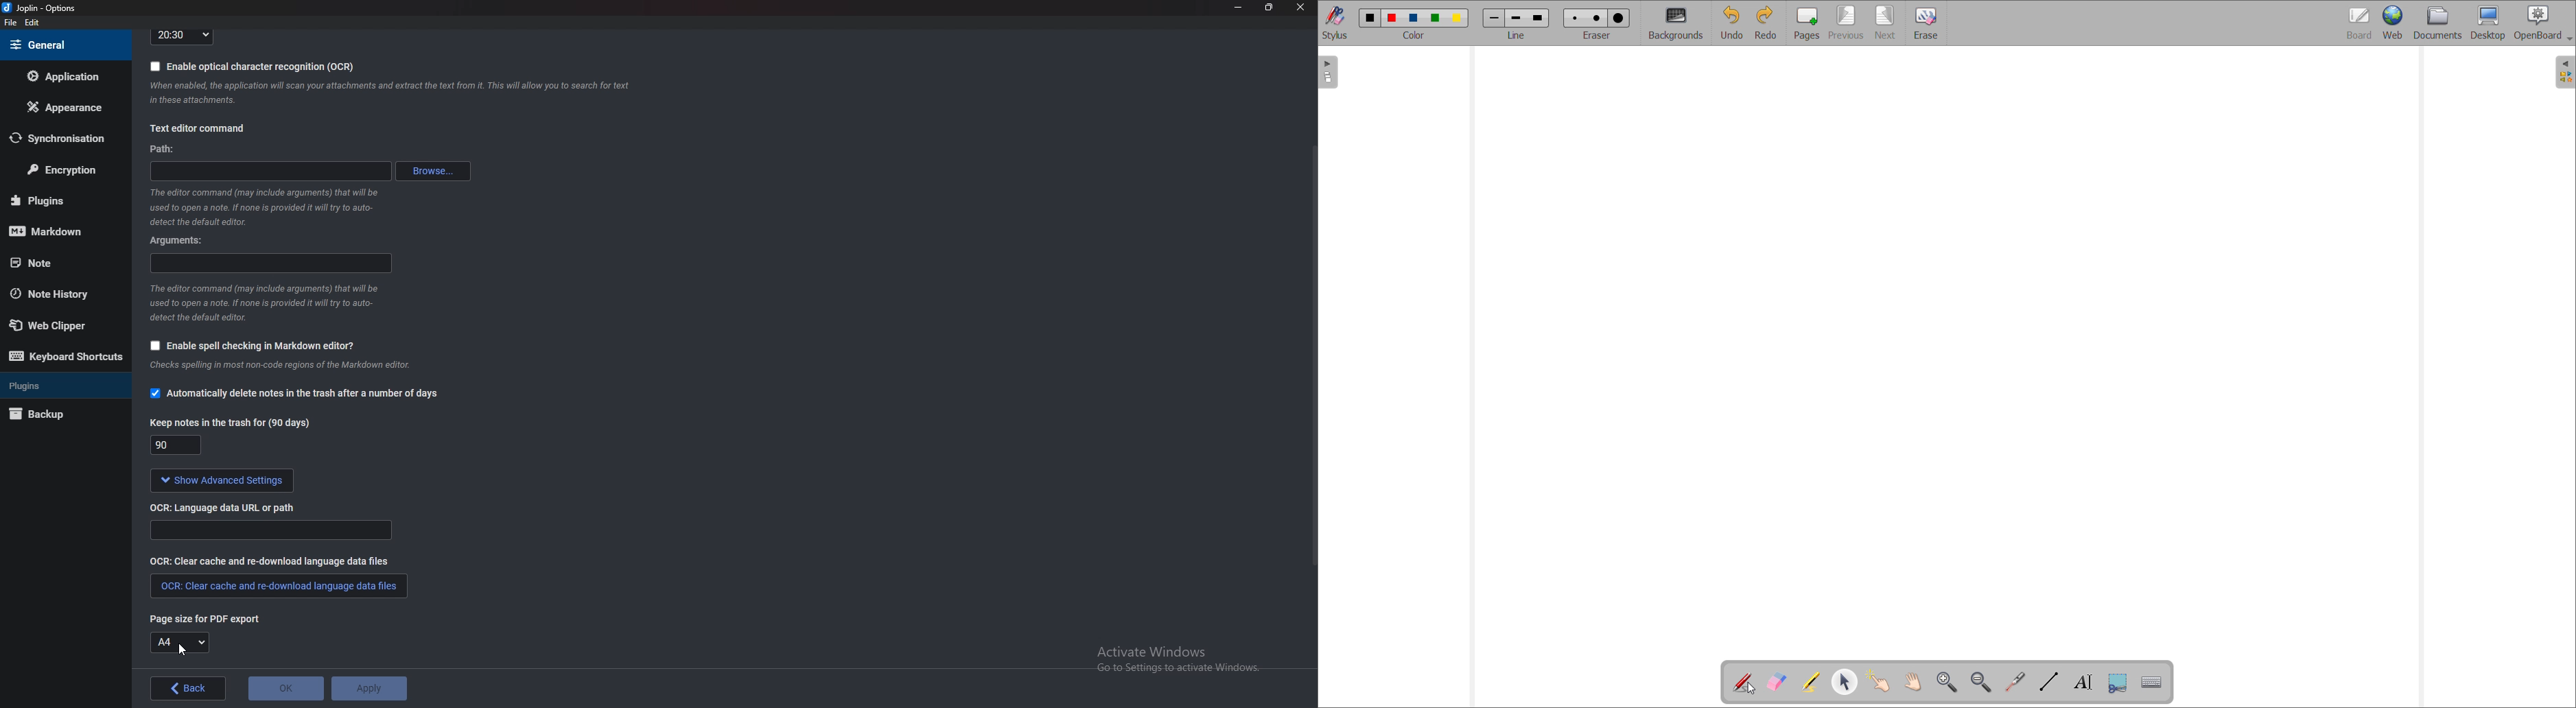  I want to click on desktop, so click(2488, 23).